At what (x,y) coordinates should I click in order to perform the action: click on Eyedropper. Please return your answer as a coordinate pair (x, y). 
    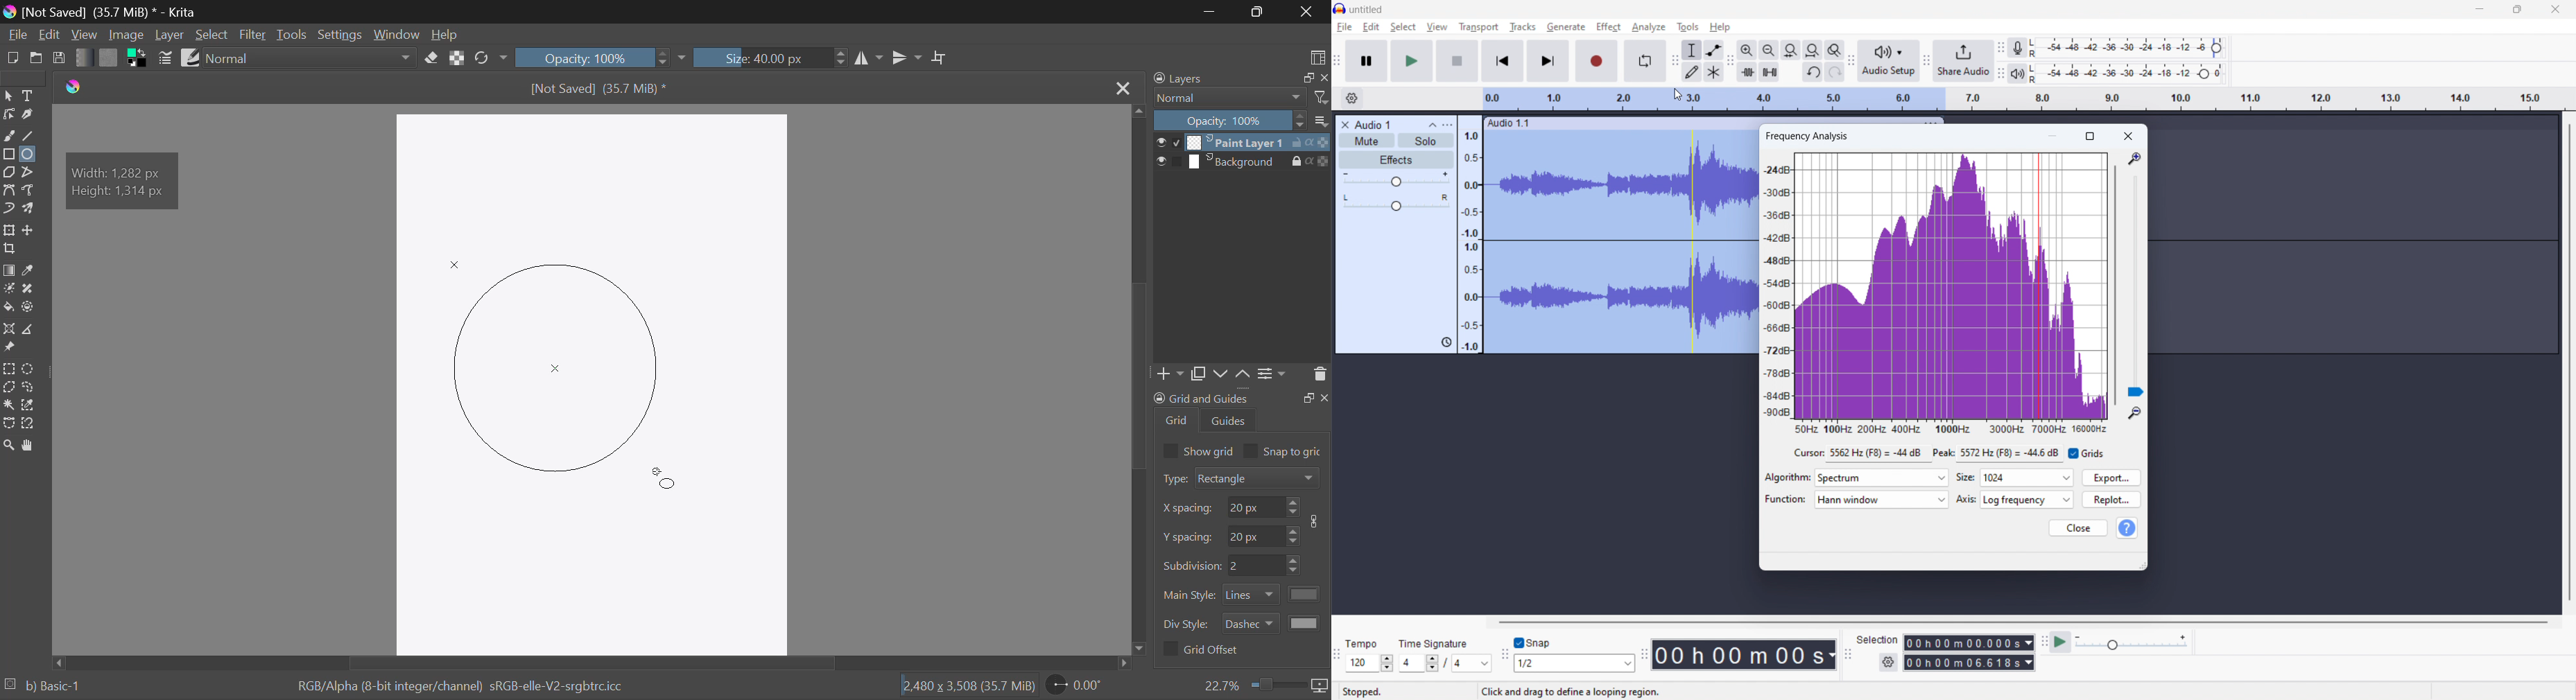
    Looking at the image, I should click on (31, 270).